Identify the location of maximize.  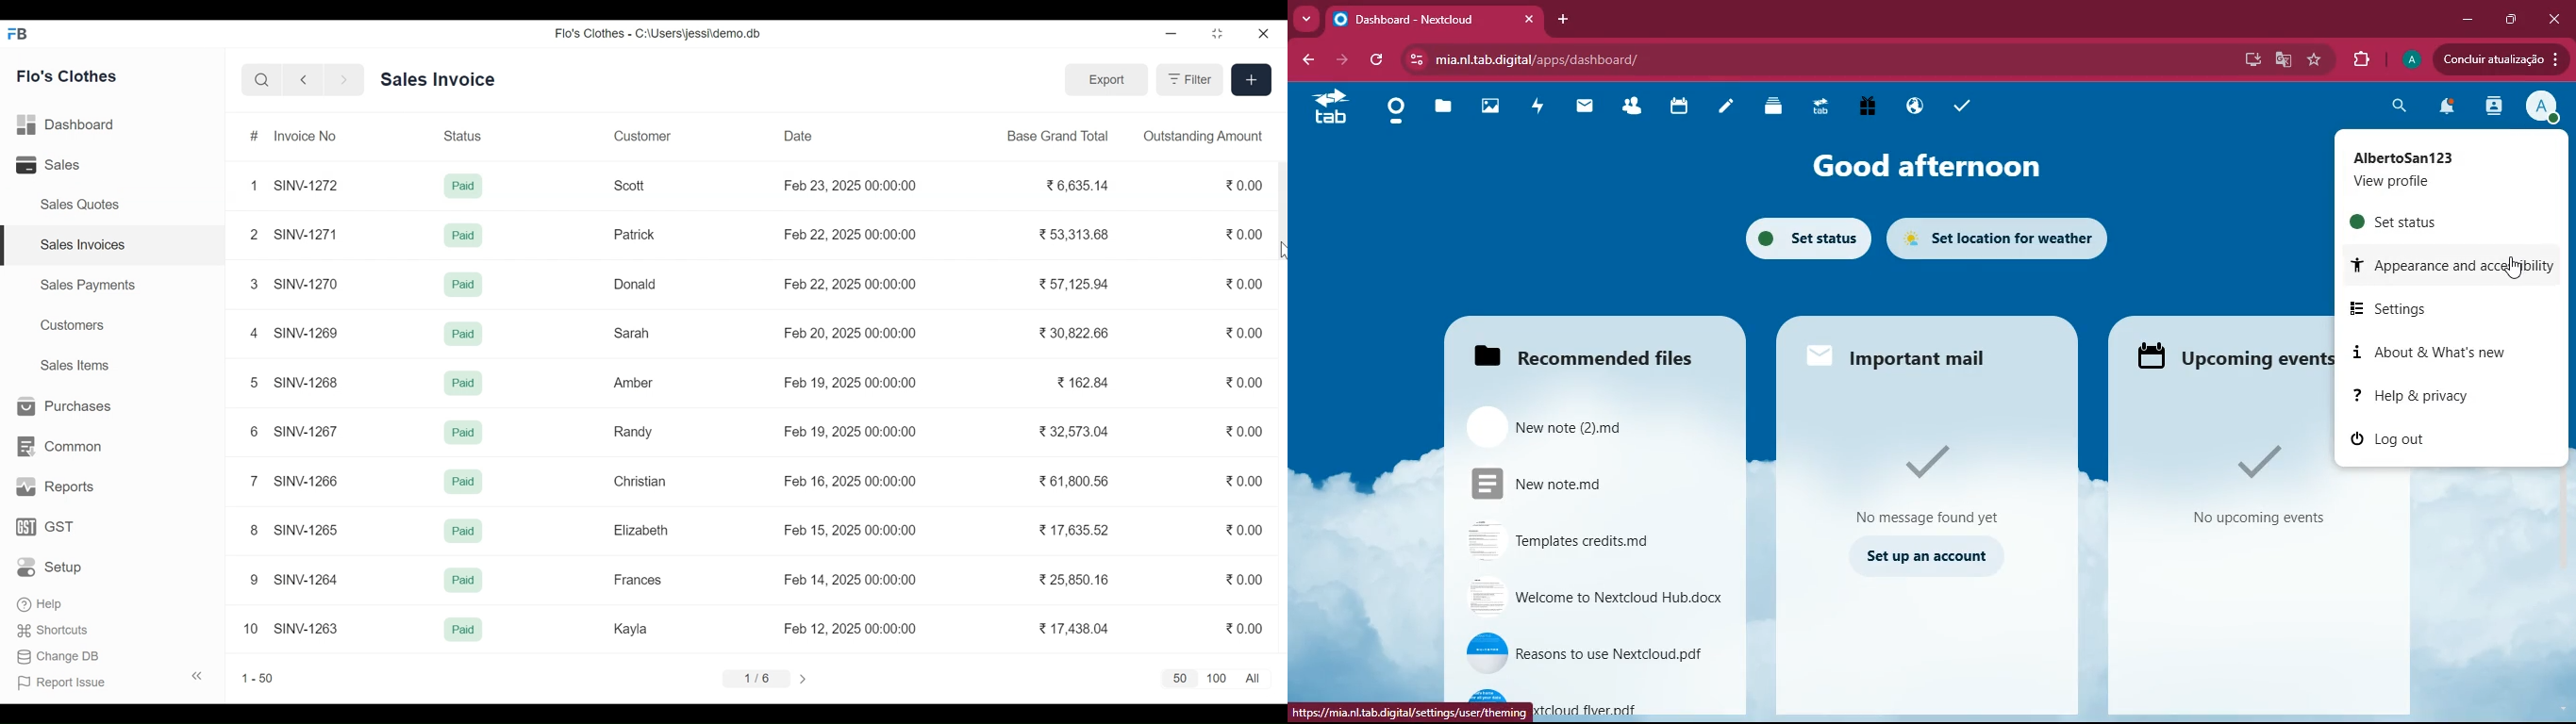
(2509, 20).